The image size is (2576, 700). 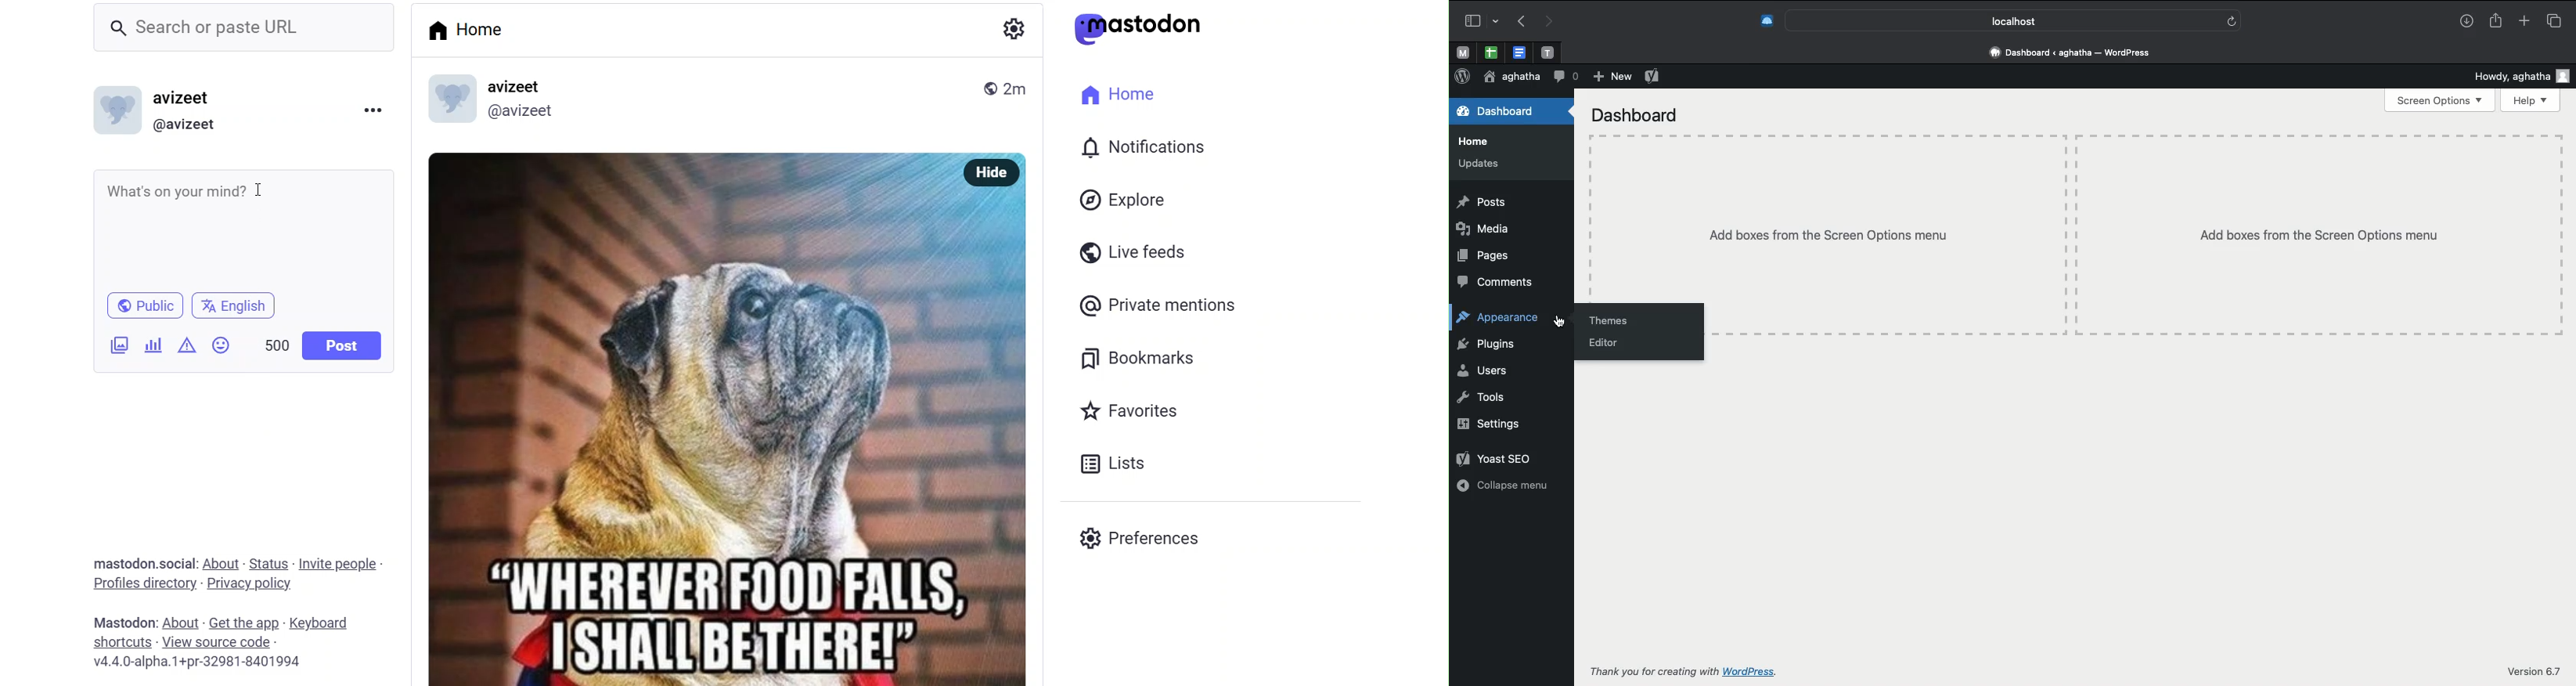 What do you see at coordinates (2072, 51) in the screenshot?
I see `Address` at bounding box center [2072, 51].